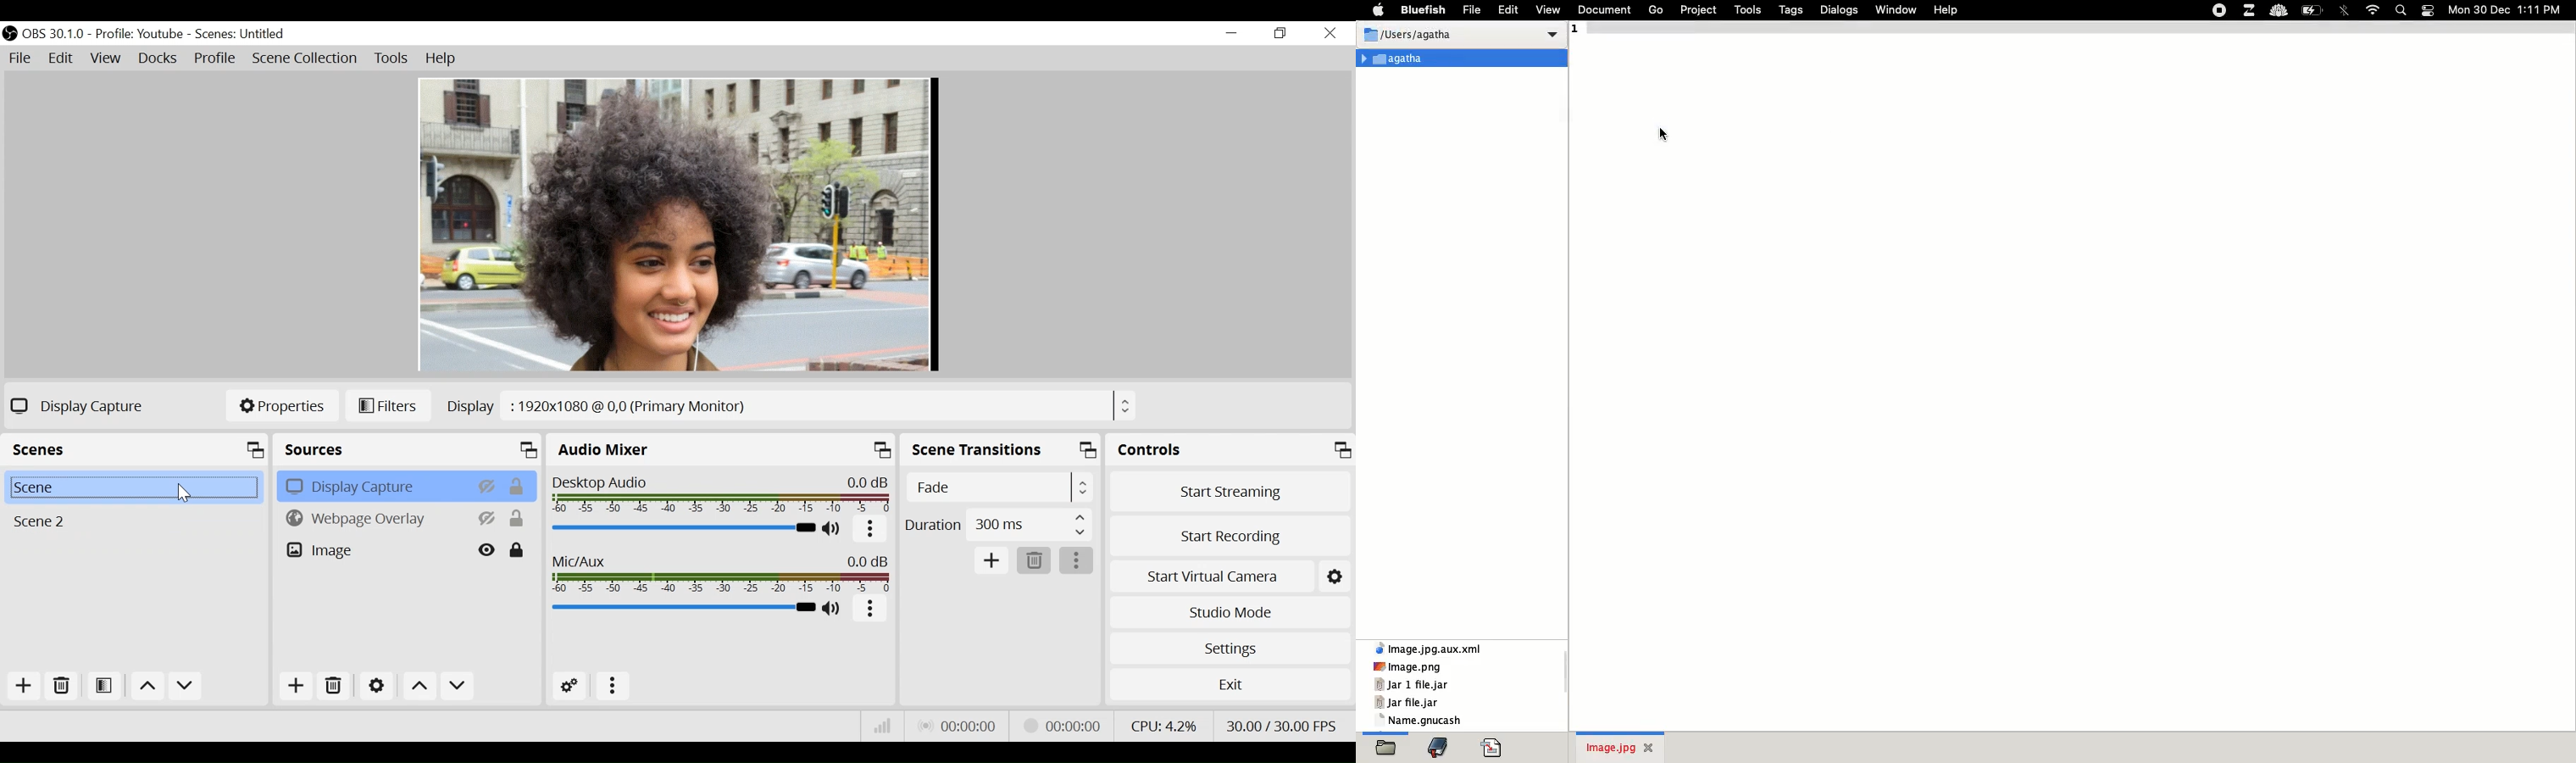 The image size is (2576, 784). Describe the element at coordinates (409, 449) in the screenshot. I see `Sources` at that location.